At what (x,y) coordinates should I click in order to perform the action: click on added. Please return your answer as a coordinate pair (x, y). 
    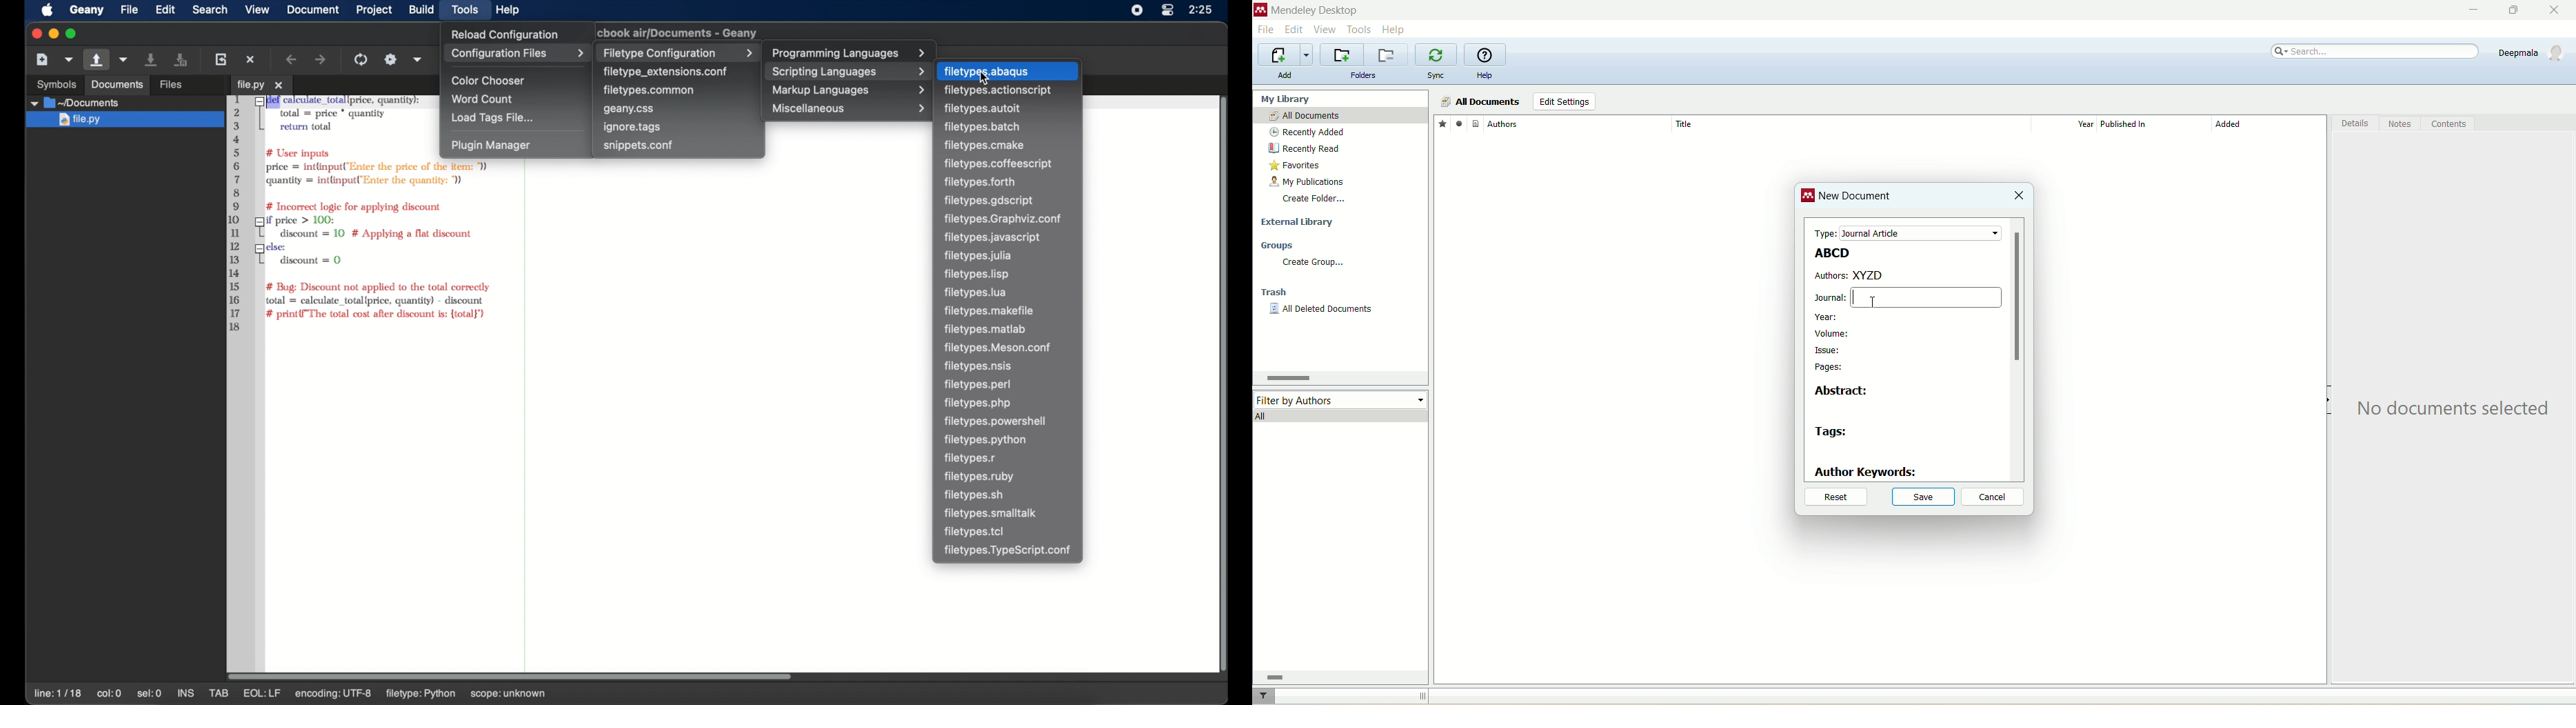
    Looking at the image, I should click on (2269, 128).